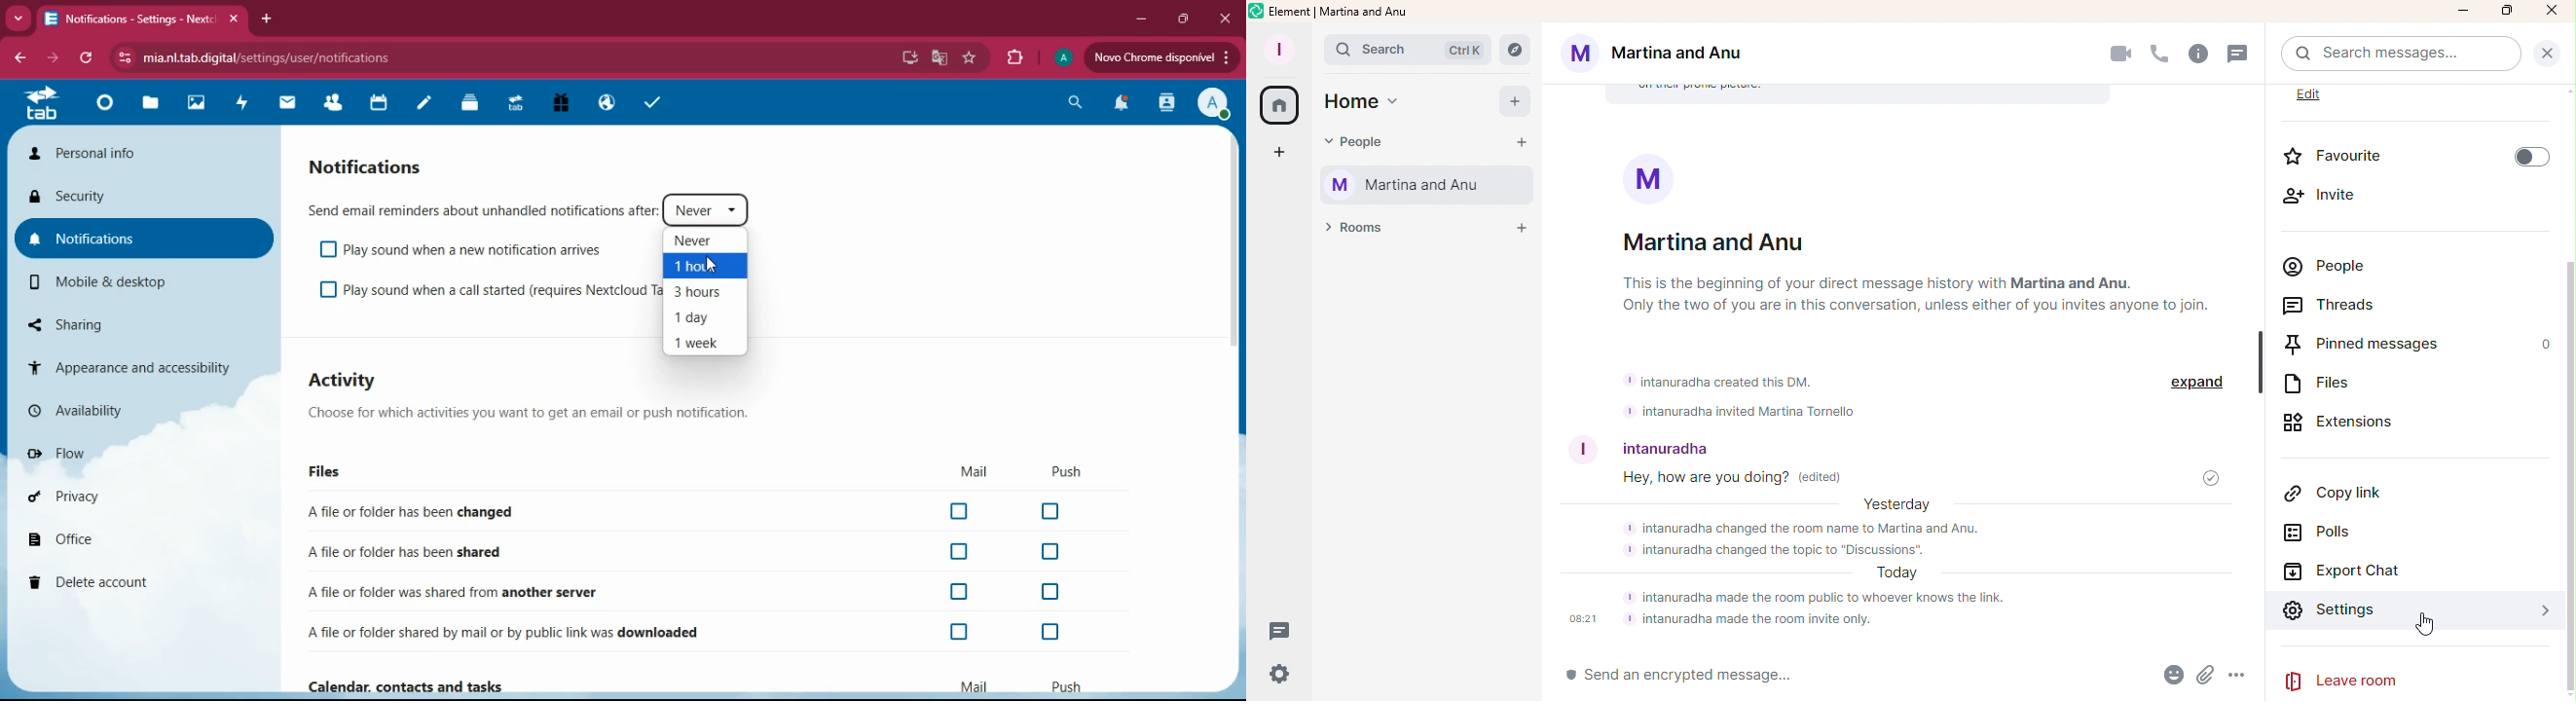  Describe the element at coordinates (1285, 630) in the screenshot. I see `Threads` at that location.